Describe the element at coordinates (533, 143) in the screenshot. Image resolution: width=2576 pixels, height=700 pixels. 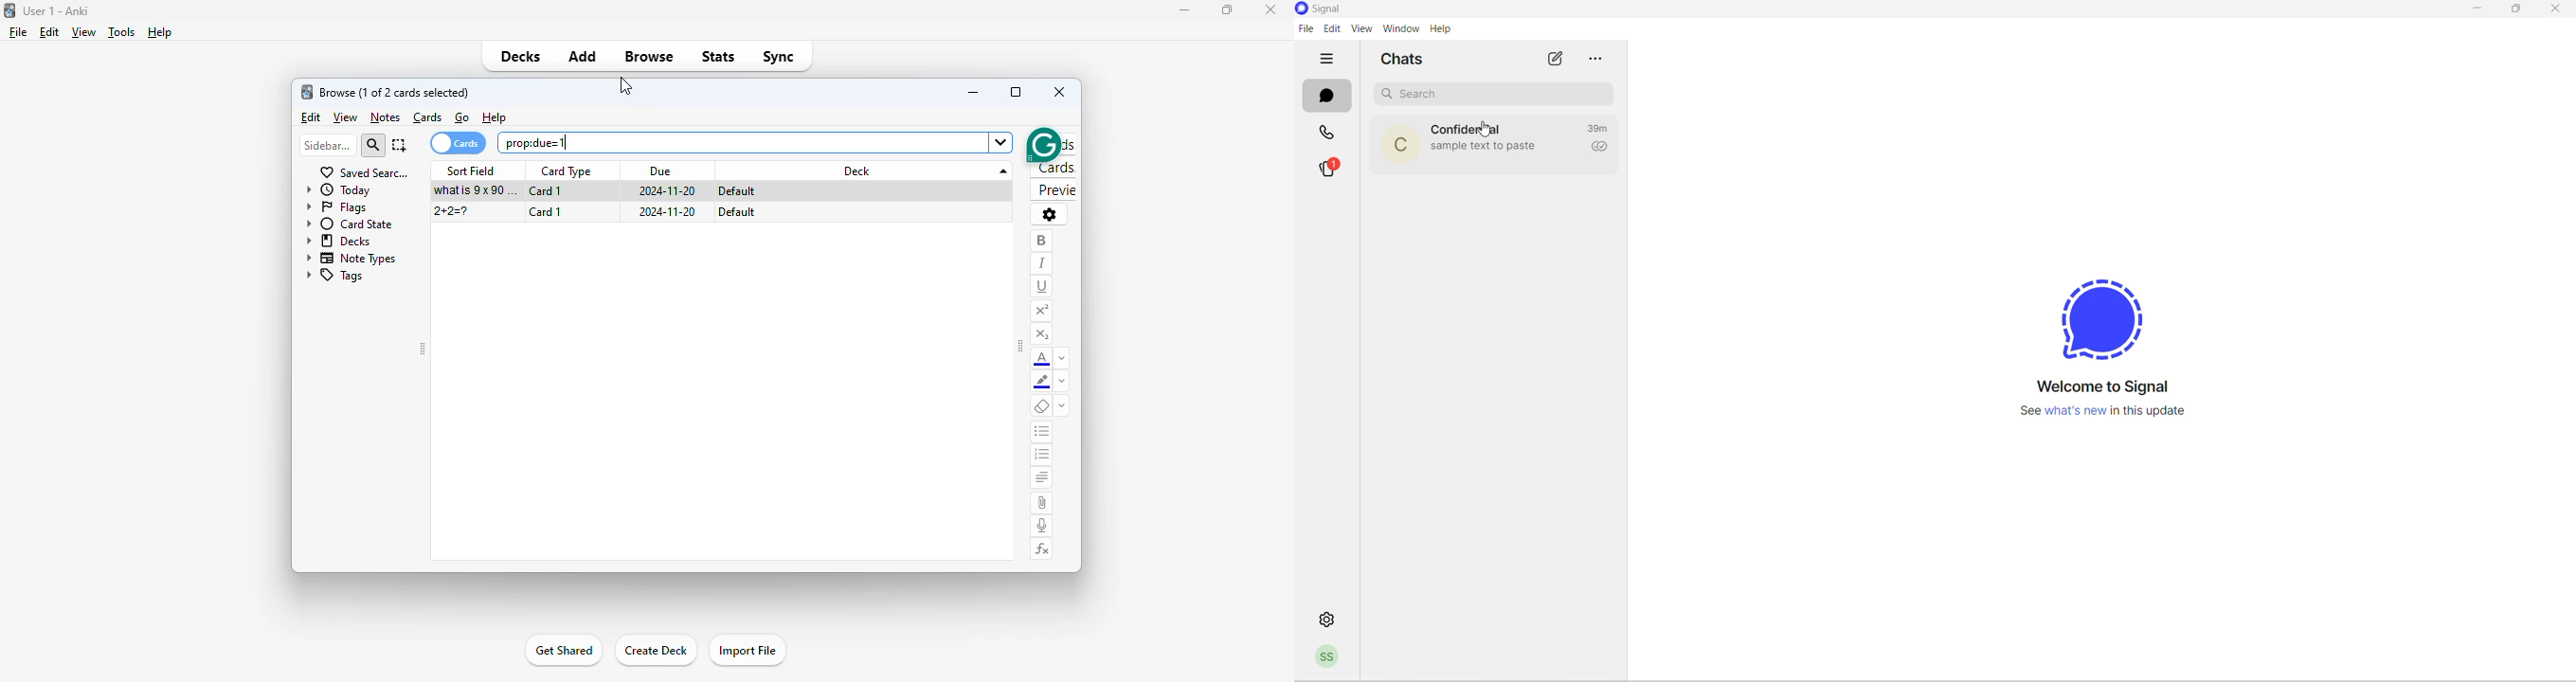
I see `prop:due=1` at that location.